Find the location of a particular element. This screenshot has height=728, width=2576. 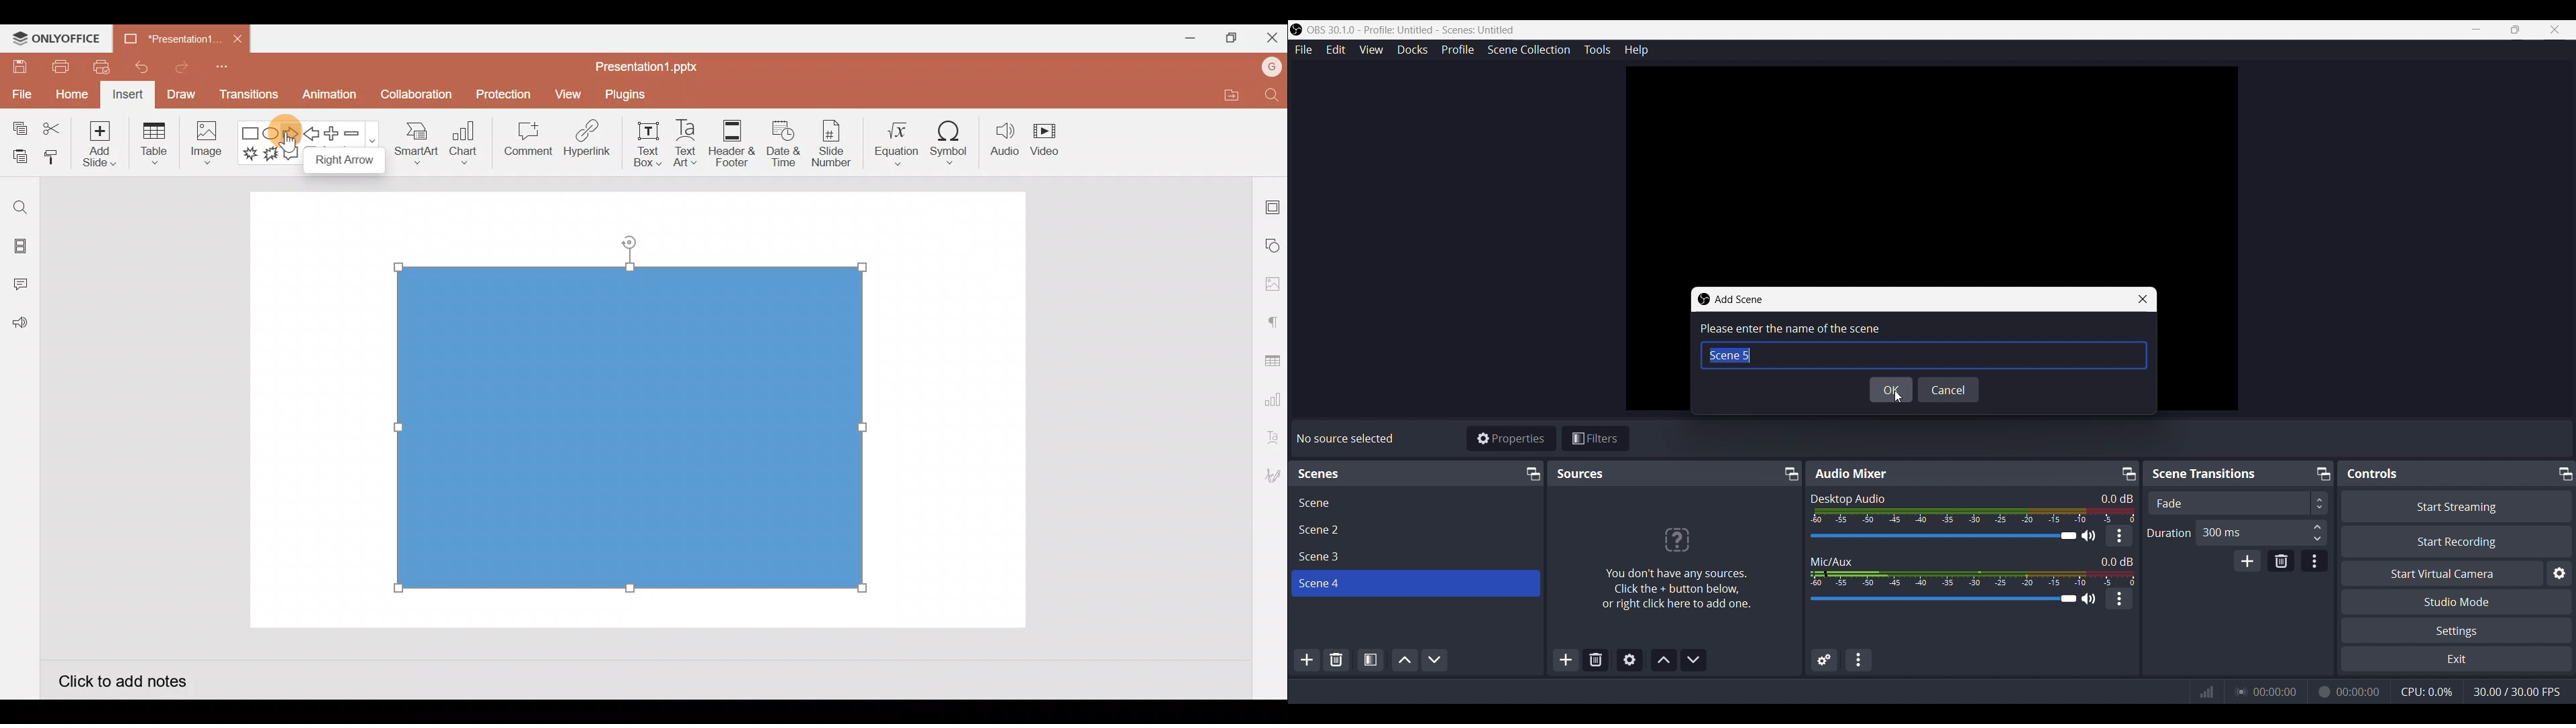

Presentation1.pptx is located at coordinates (651, 64).